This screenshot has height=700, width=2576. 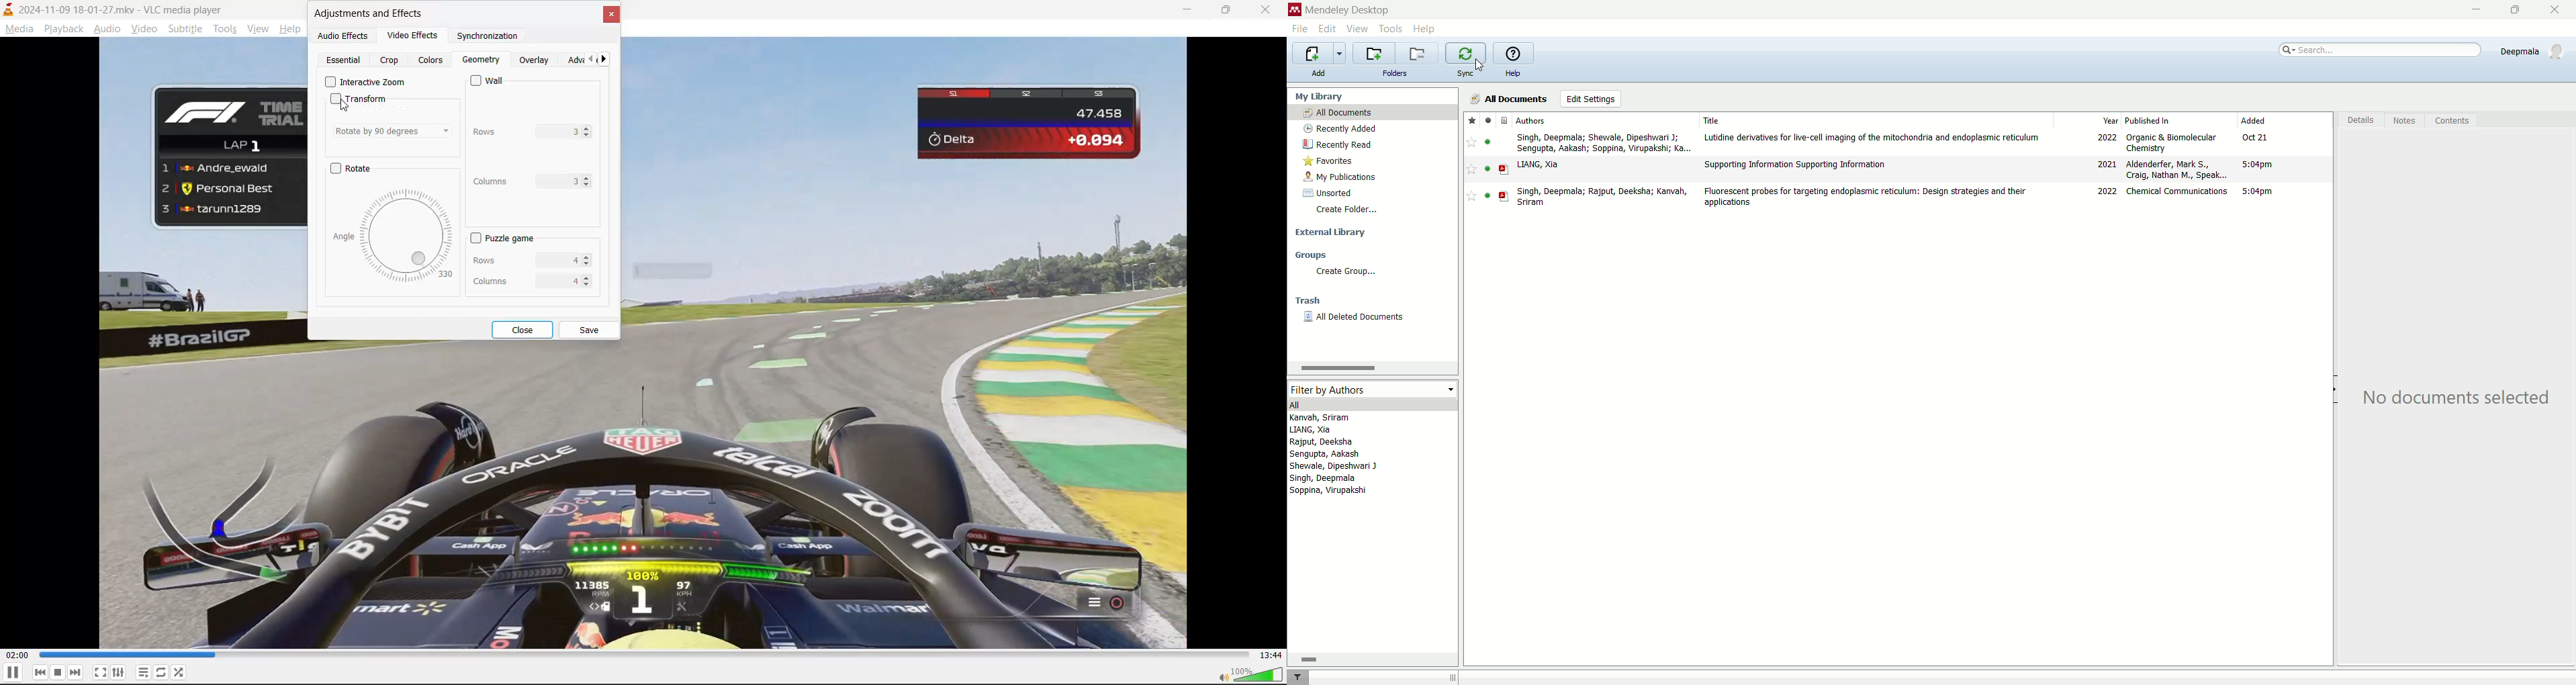 I want to click on Rajput, Deeksha, so click(x=1322, y=442).